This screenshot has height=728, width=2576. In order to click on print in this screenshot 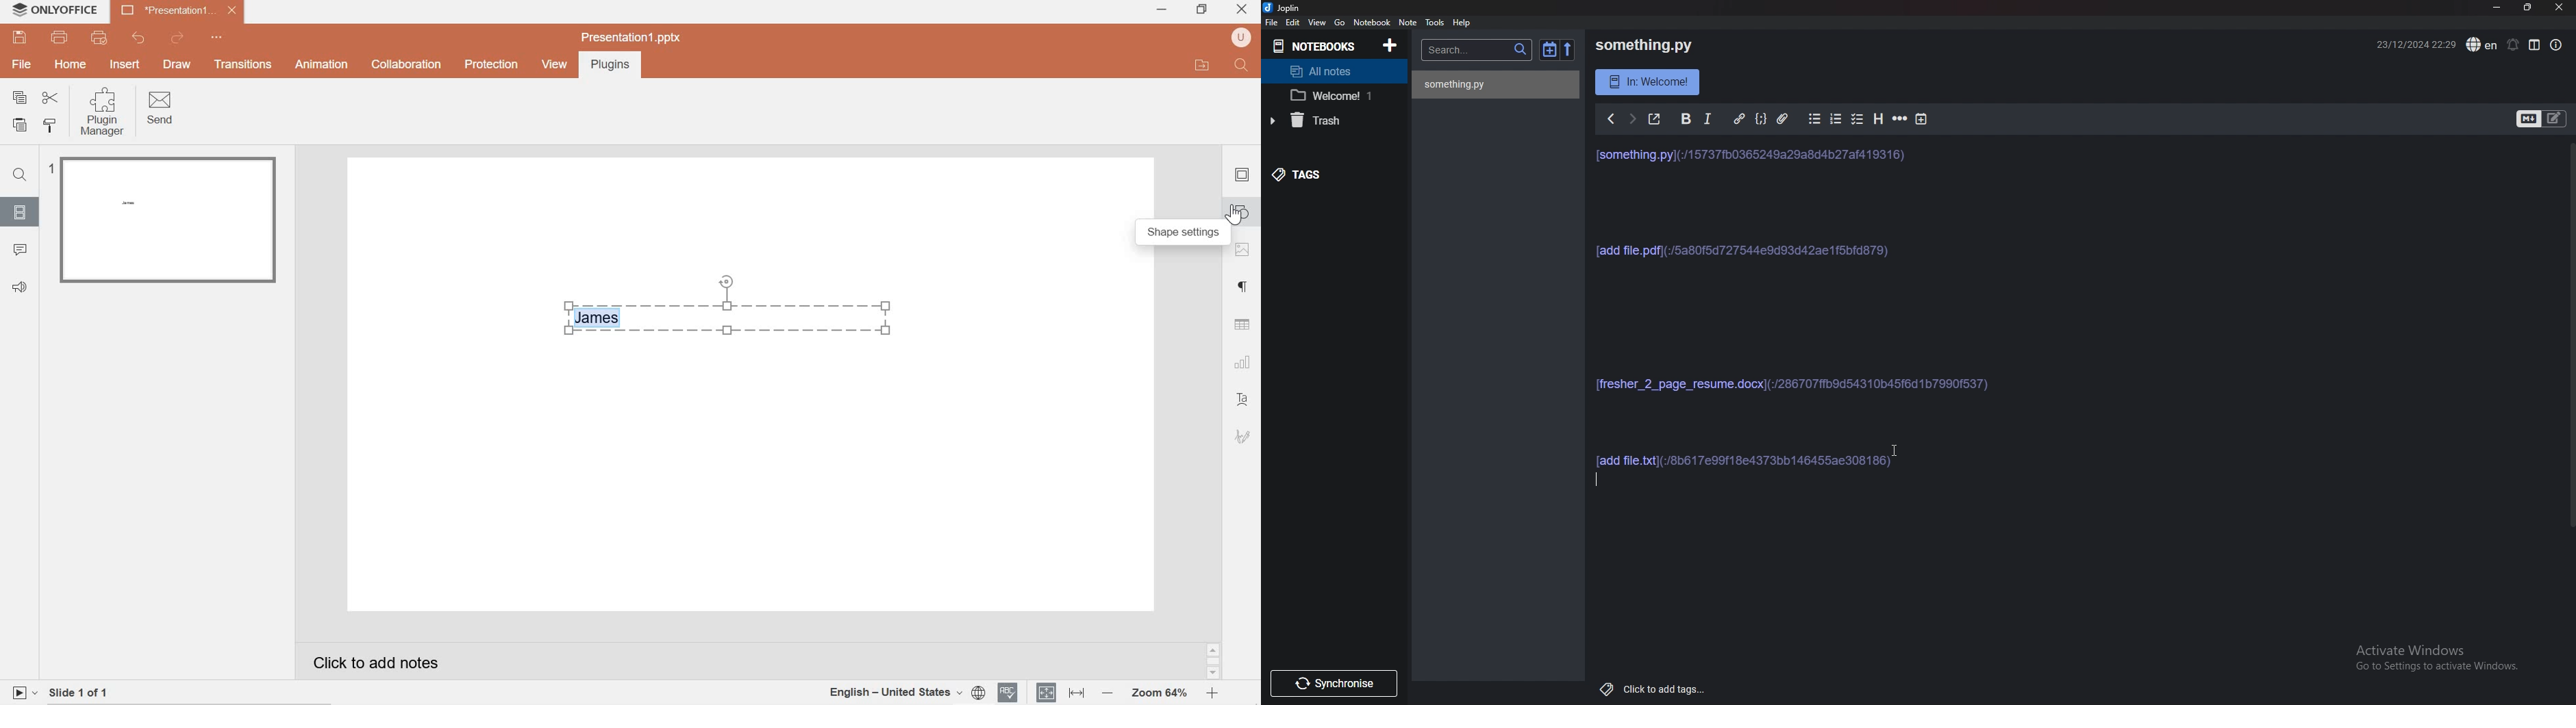, I will do `click(61, 38)`.